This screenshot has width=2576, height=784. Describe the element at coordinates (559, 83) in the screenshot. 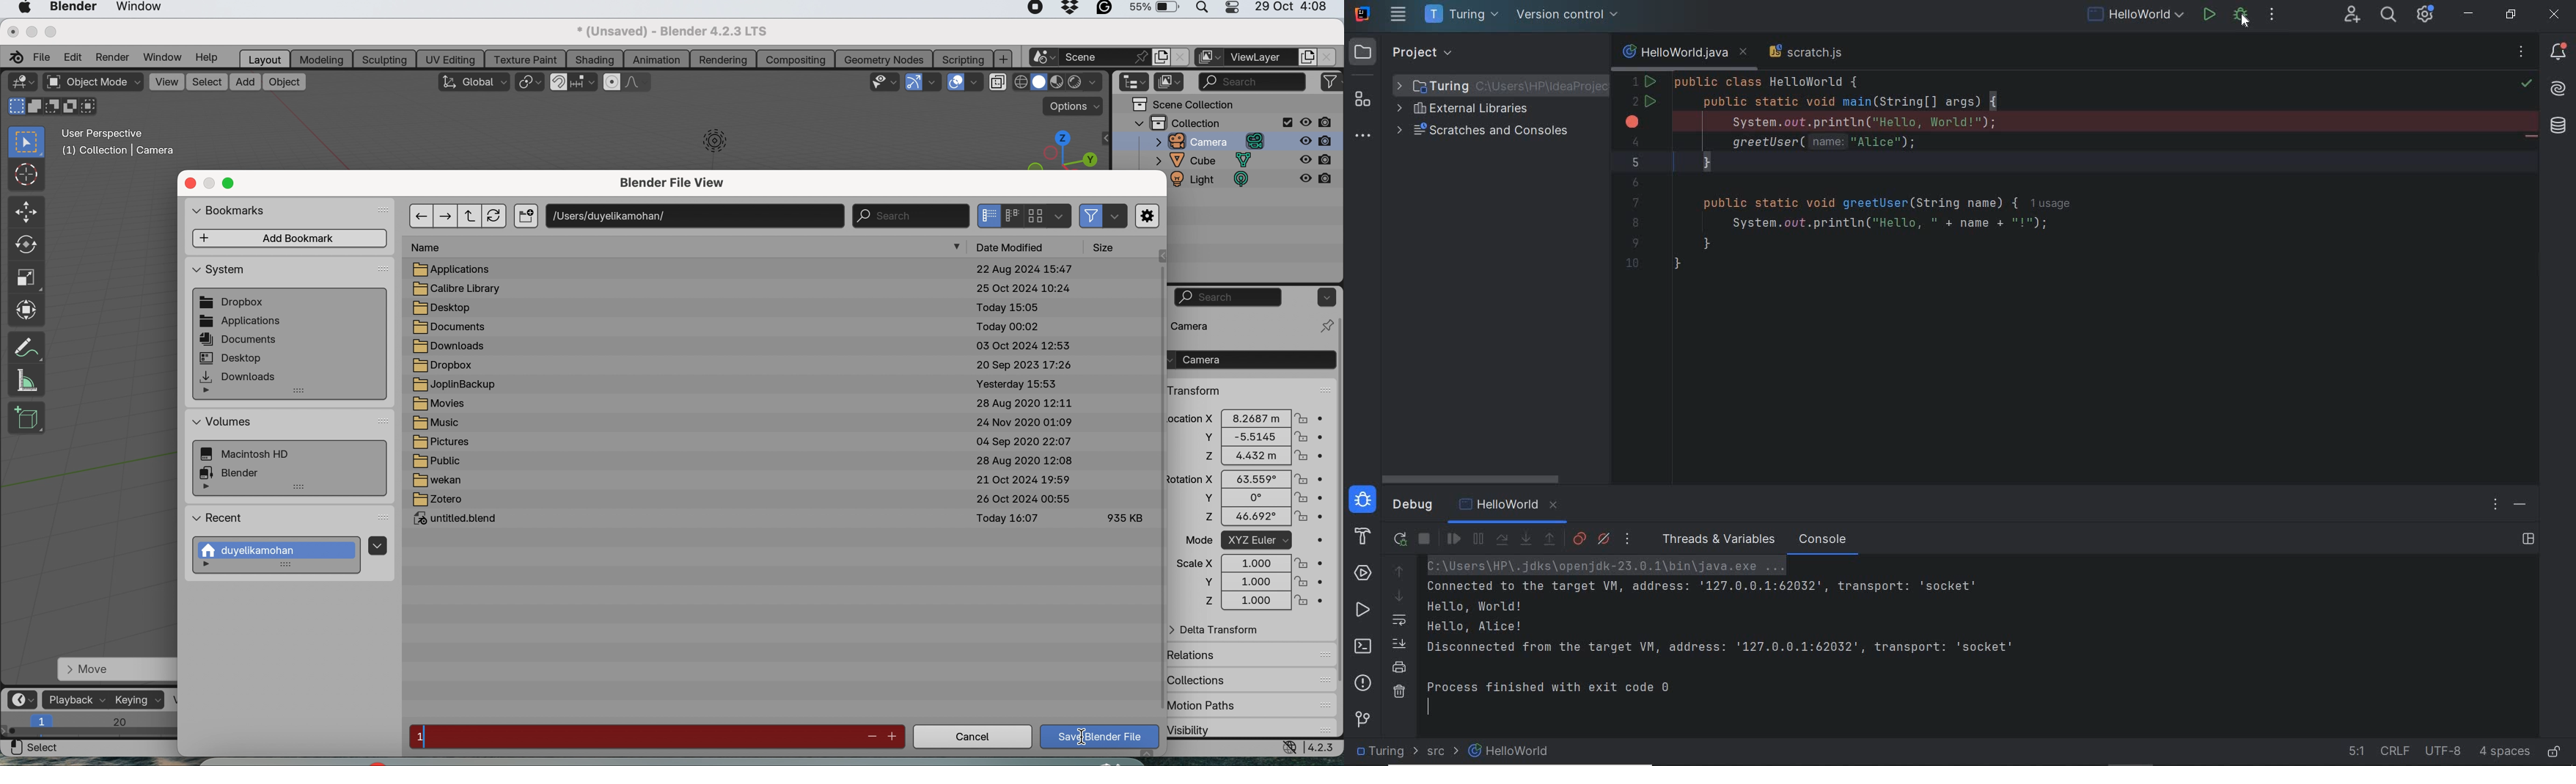

I see `snap` at that location.